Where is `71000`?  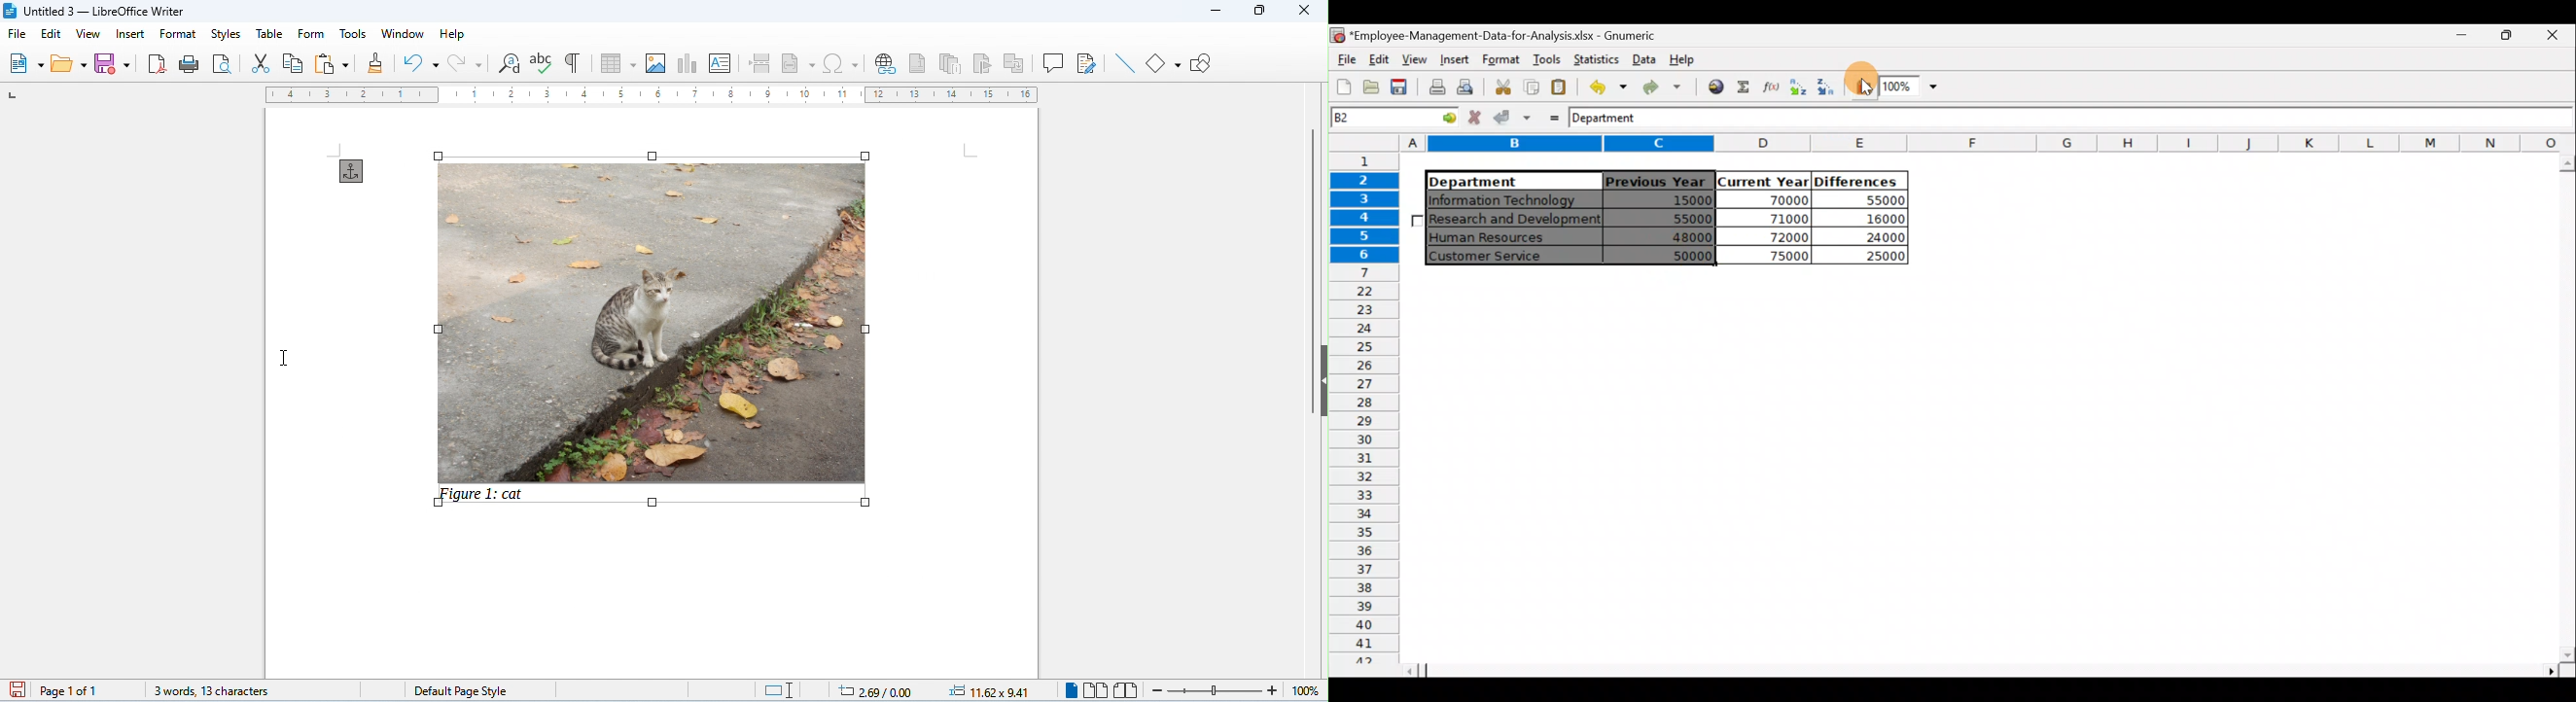 71000 is located at coordinates (1778, 218).